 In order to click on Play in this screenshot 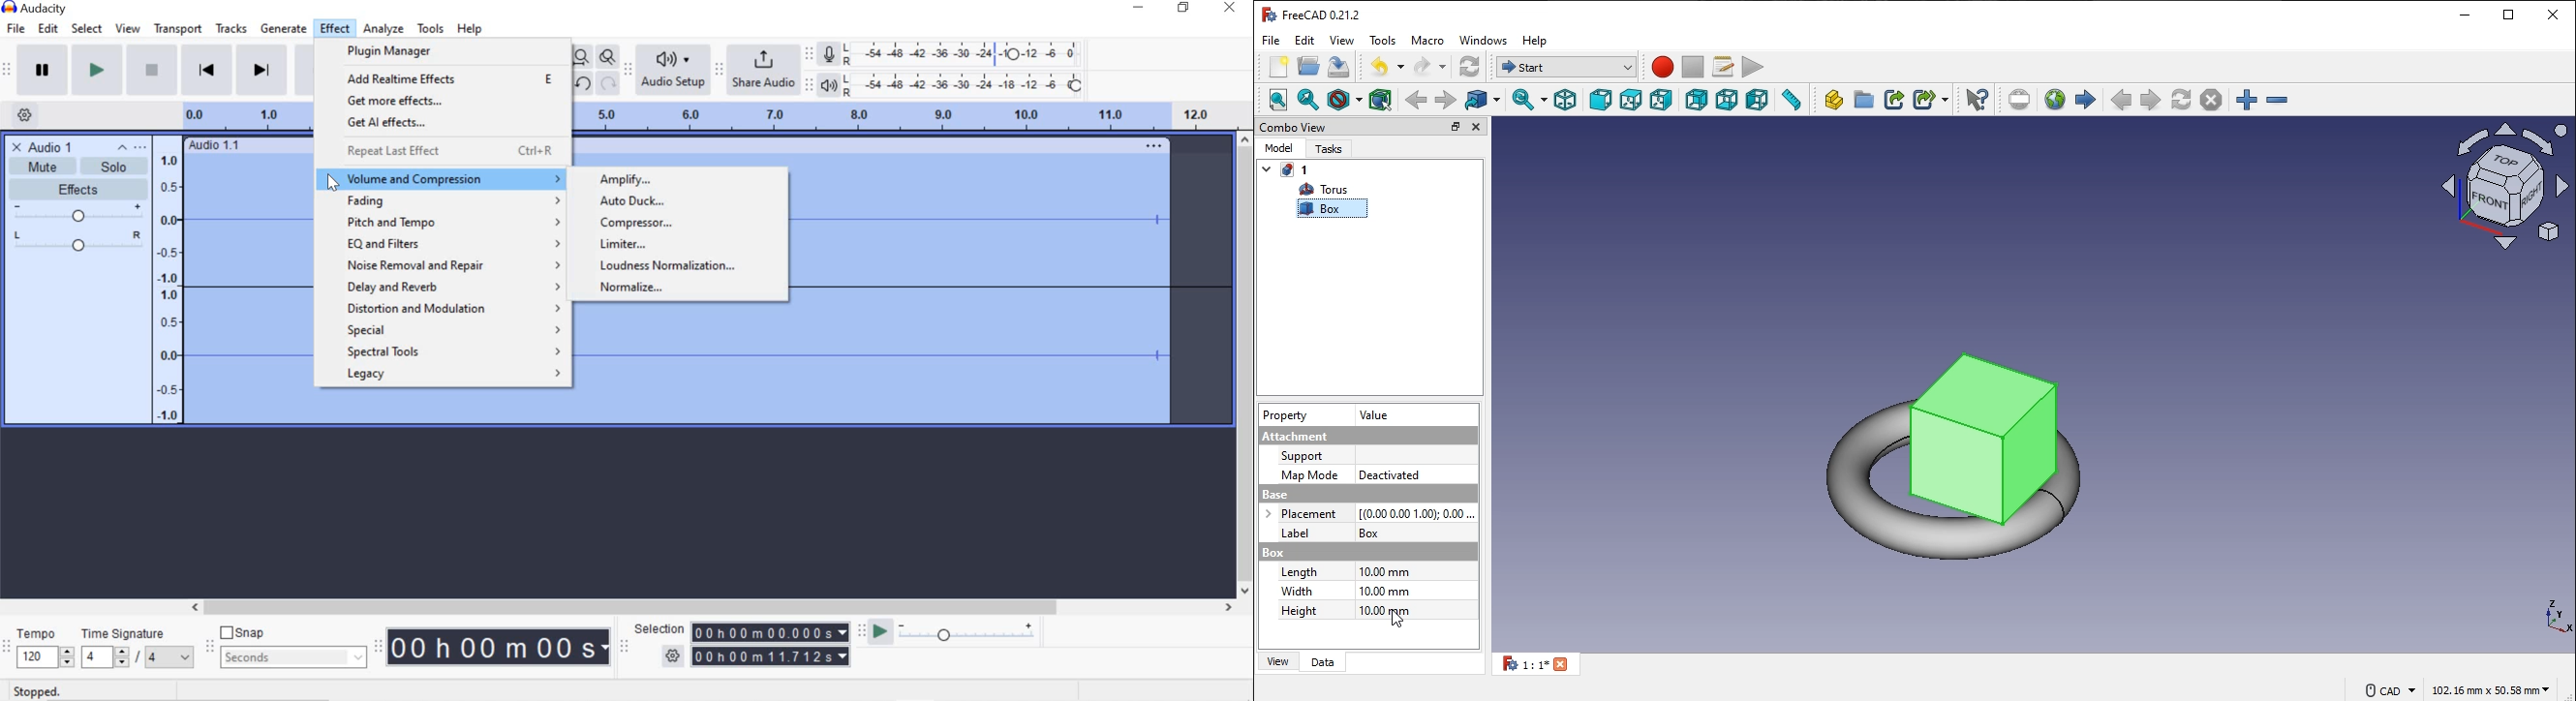, I will do `click(97, 71)`.